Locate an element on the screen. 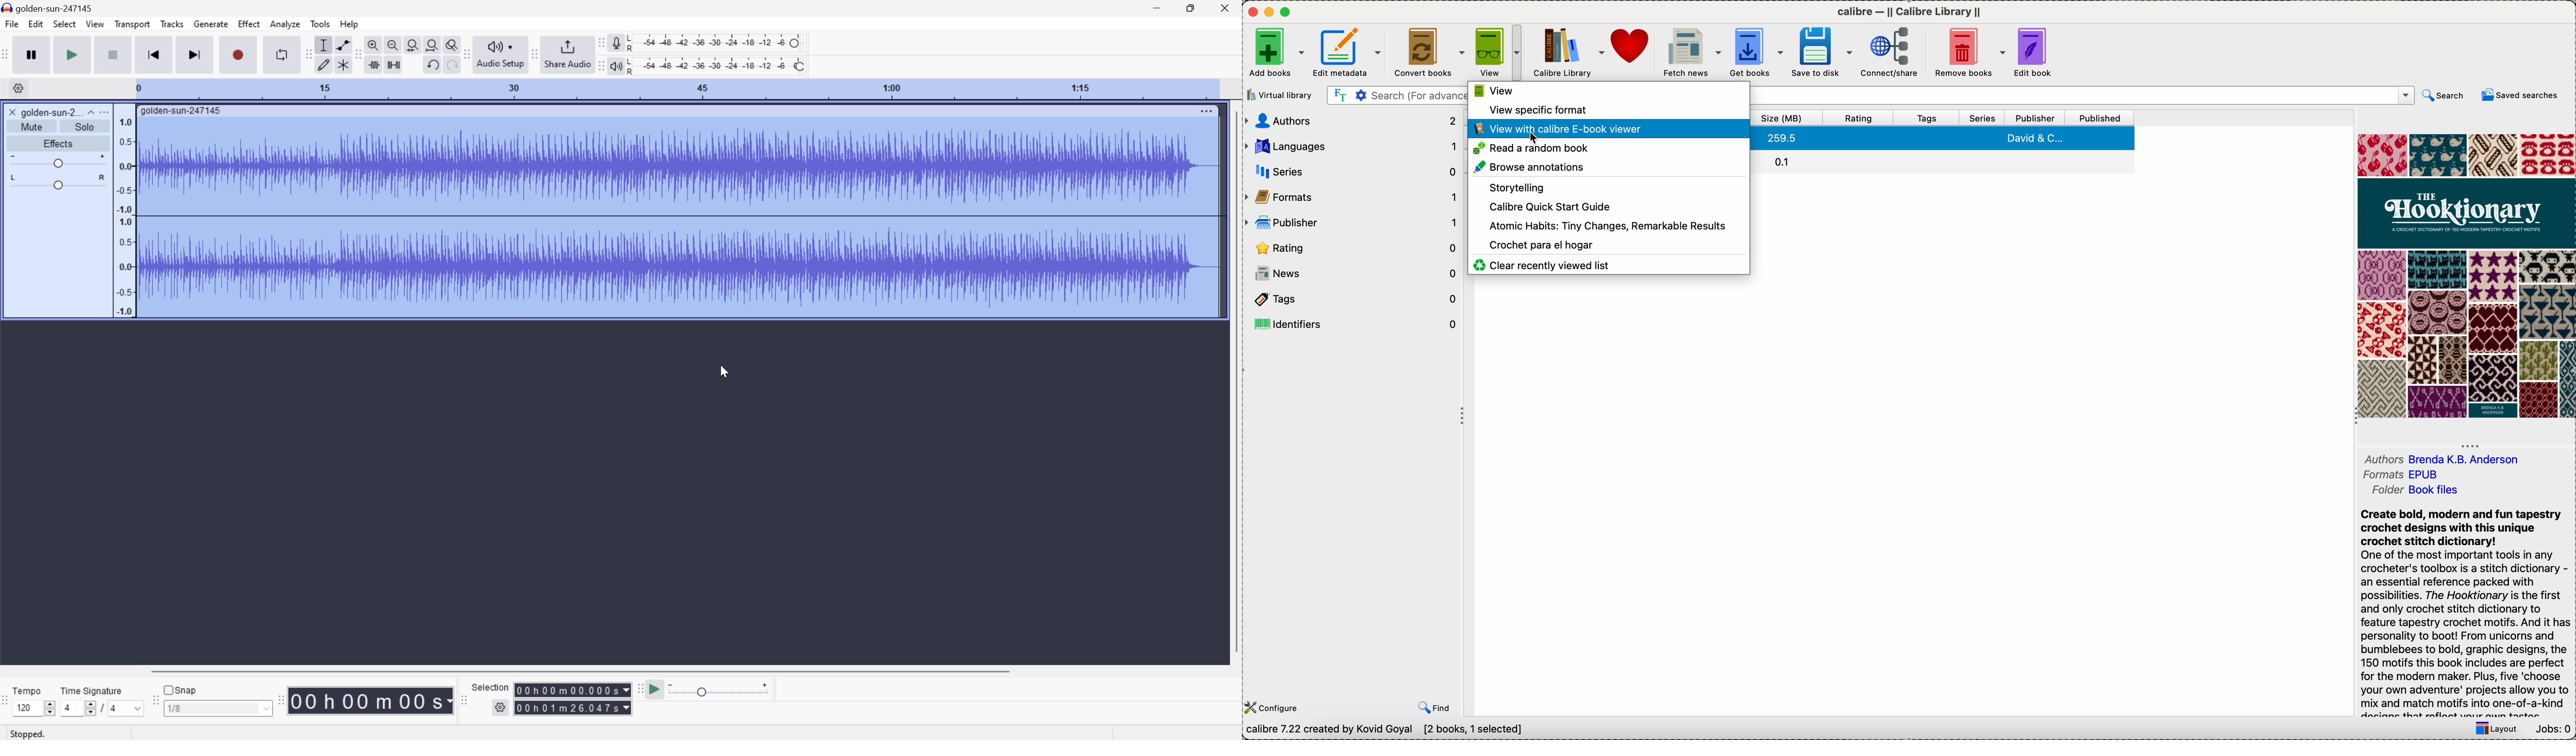 The width and height of the screenshot is (2576, 756). Audacity playback meter toolbar is located at coordinates (600, 65).